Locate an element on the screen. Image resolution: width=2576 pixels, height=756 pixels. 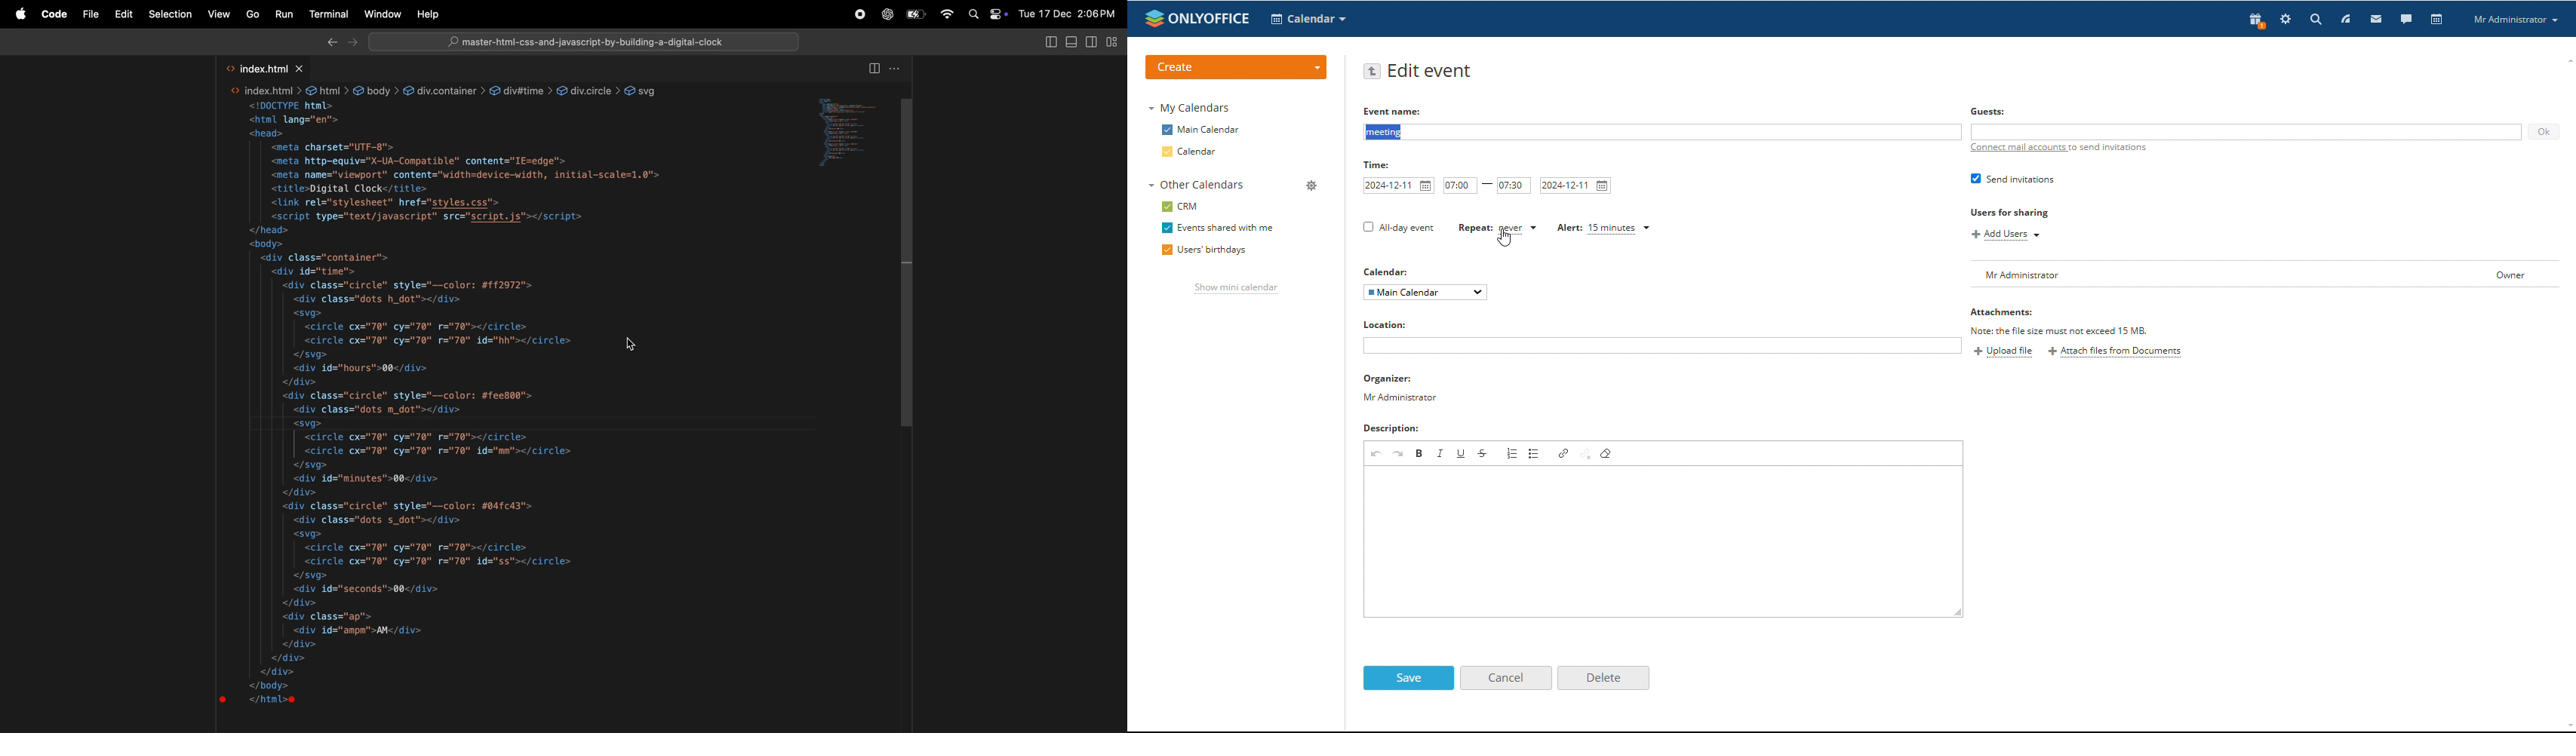
add description is located at coordinates (1664, 541).